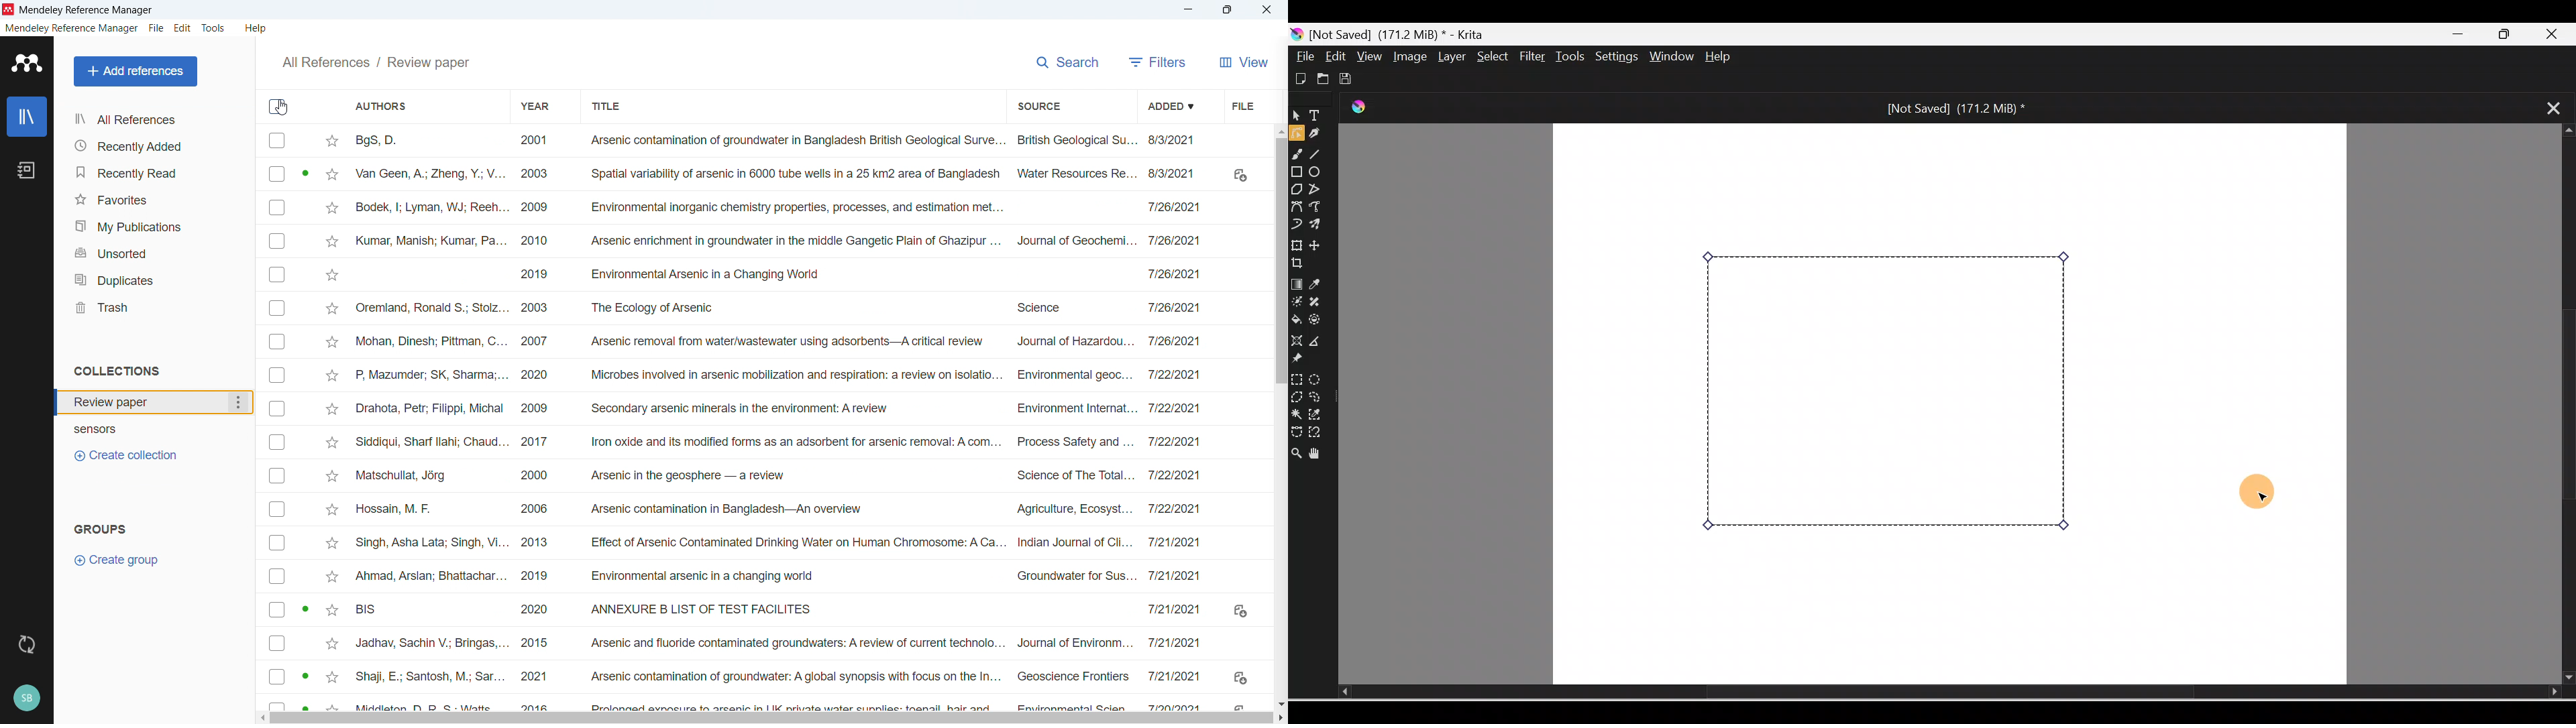  I want to click on sensors, so click(120, 430).